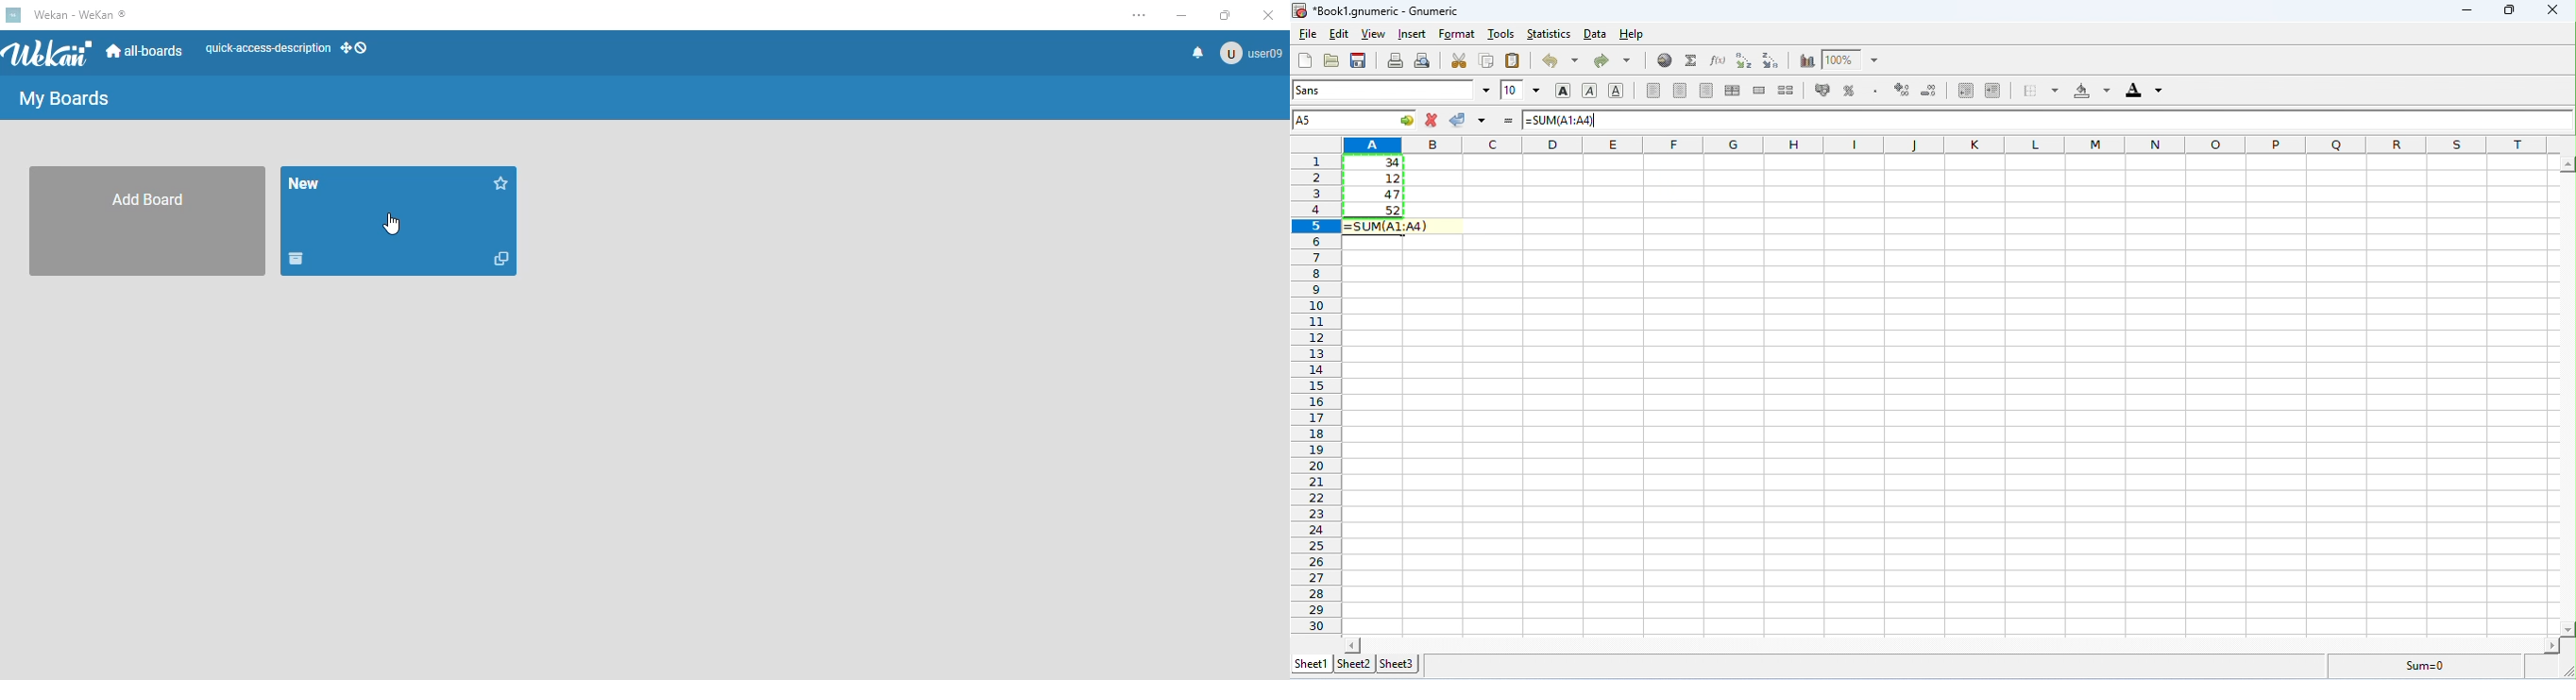 This screenshot has width=2576, height=700. Describe the element at coordinates (503, 183) in the screenshot. I see `click to star this board` at that location.